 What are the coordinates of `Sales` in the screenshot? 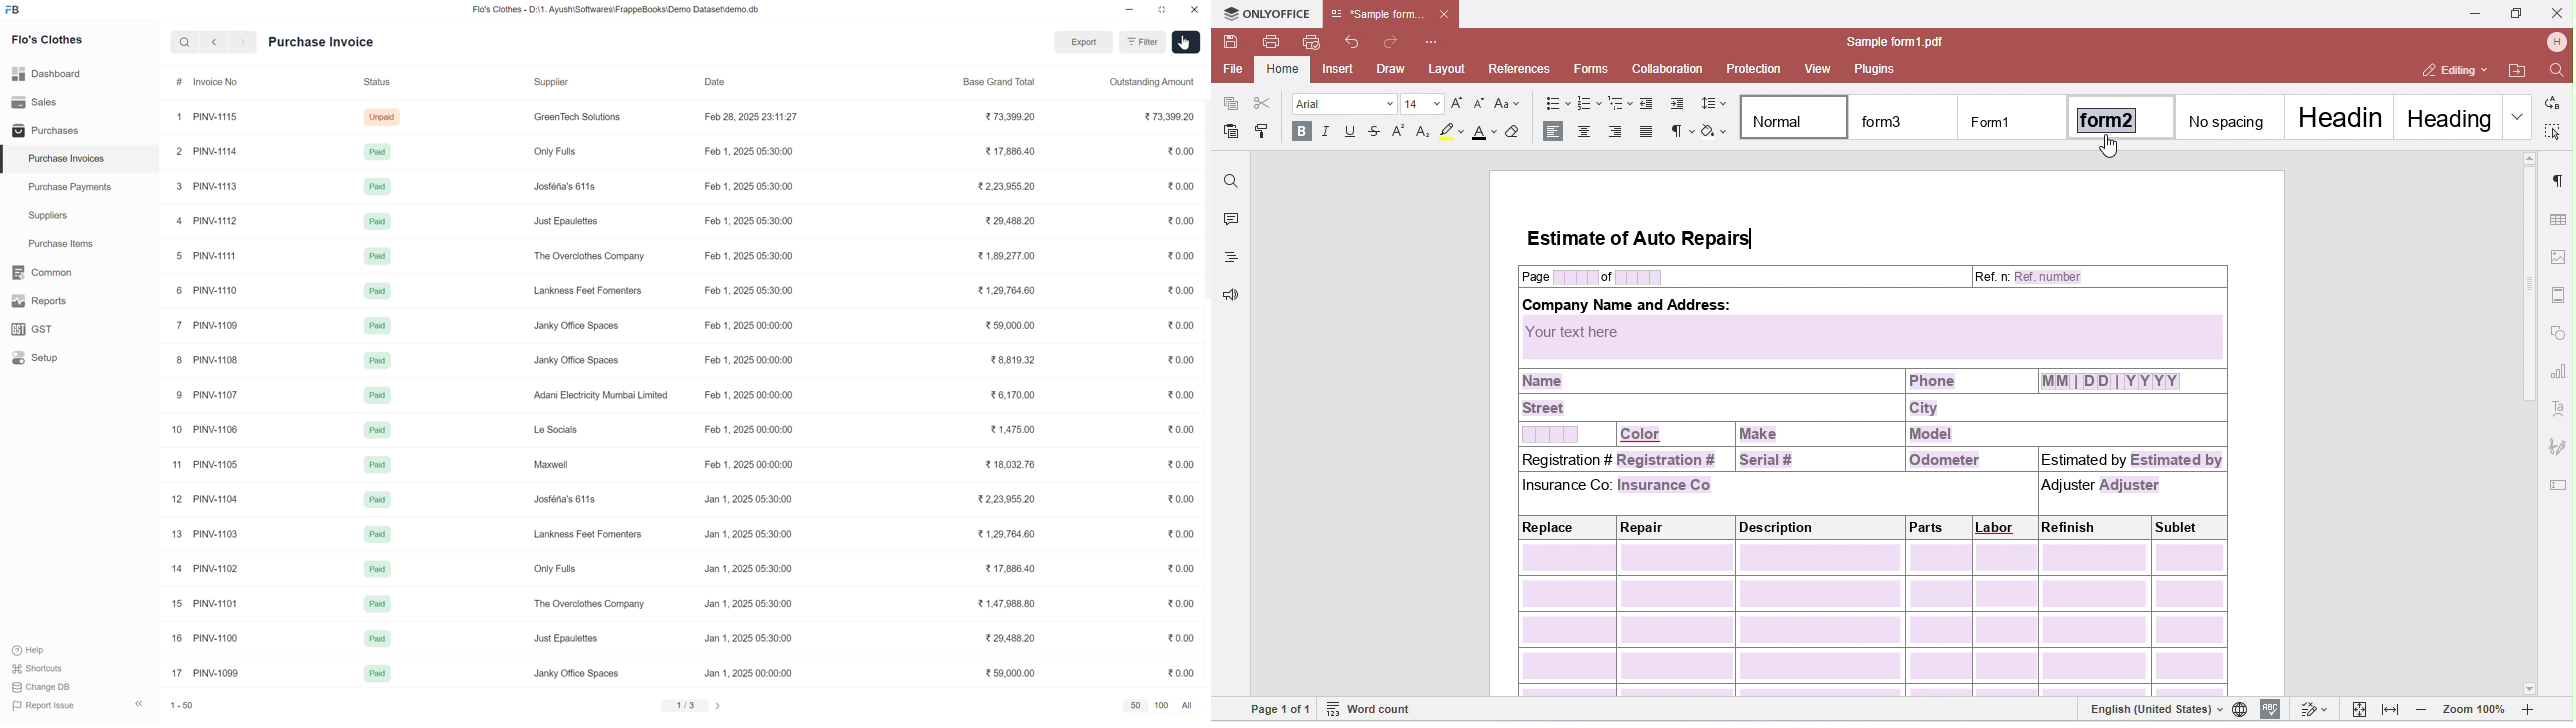 It's located at (36, 102).